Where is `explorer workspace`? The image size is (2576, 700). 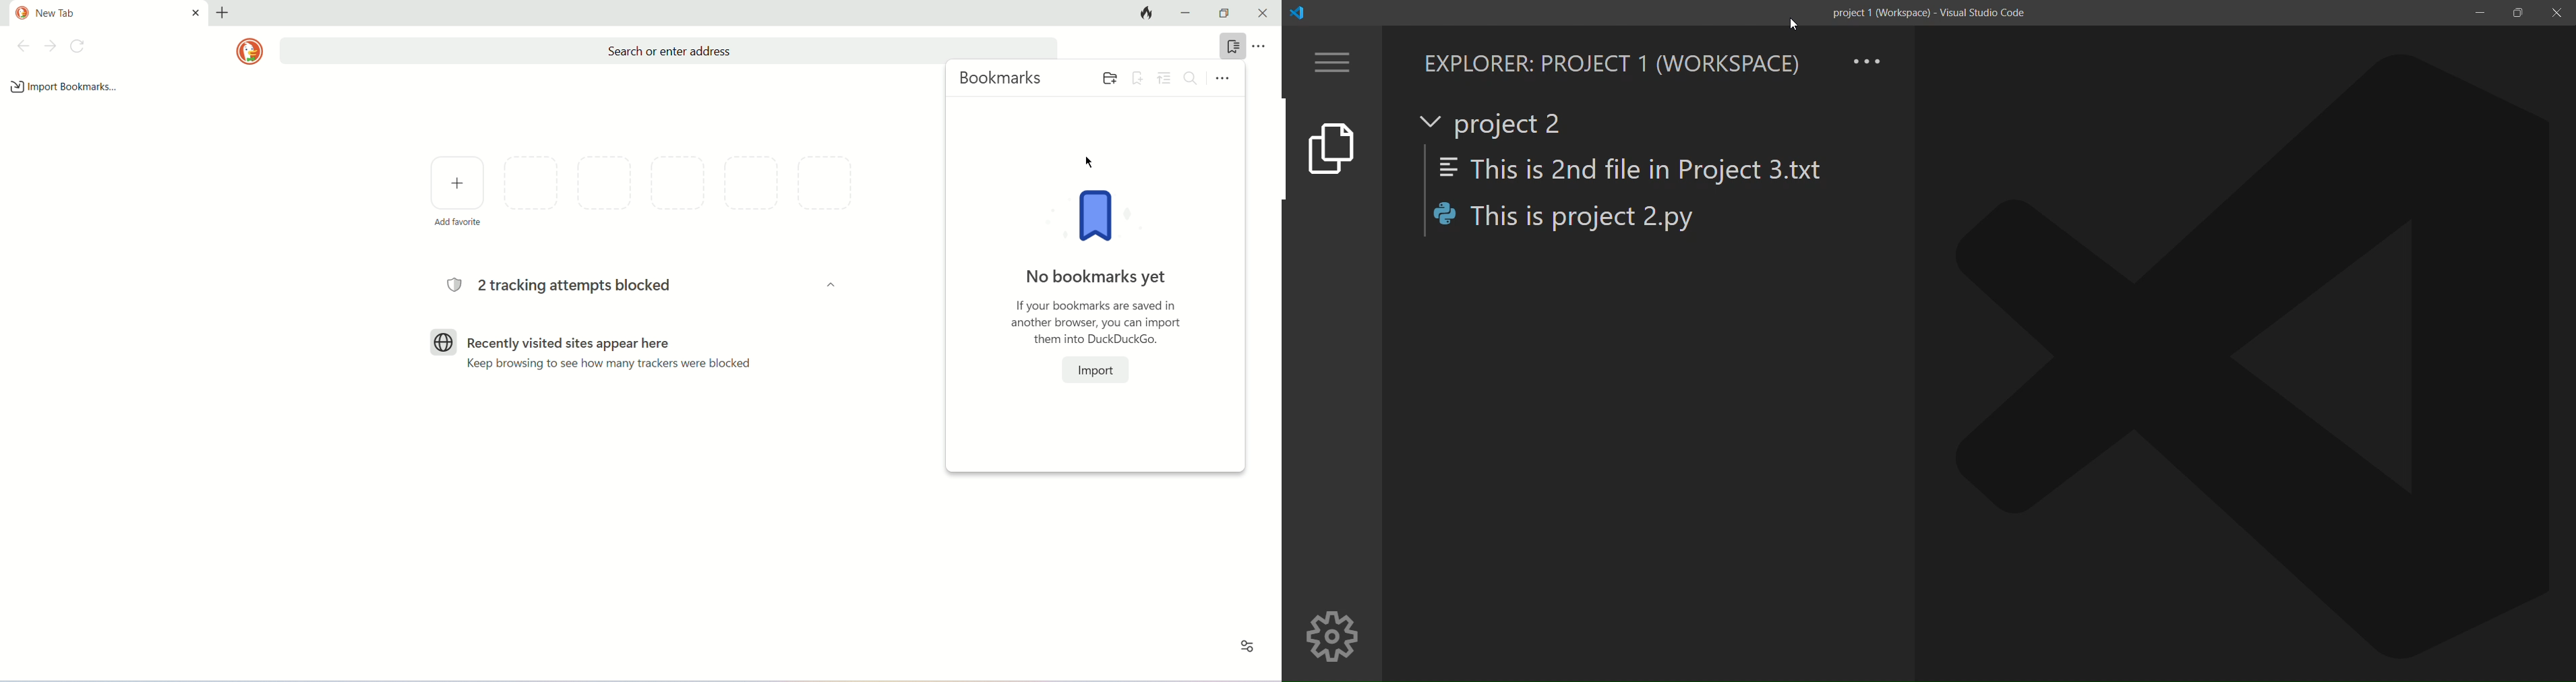
explorer workspace is located at coordinates (1611, 62).